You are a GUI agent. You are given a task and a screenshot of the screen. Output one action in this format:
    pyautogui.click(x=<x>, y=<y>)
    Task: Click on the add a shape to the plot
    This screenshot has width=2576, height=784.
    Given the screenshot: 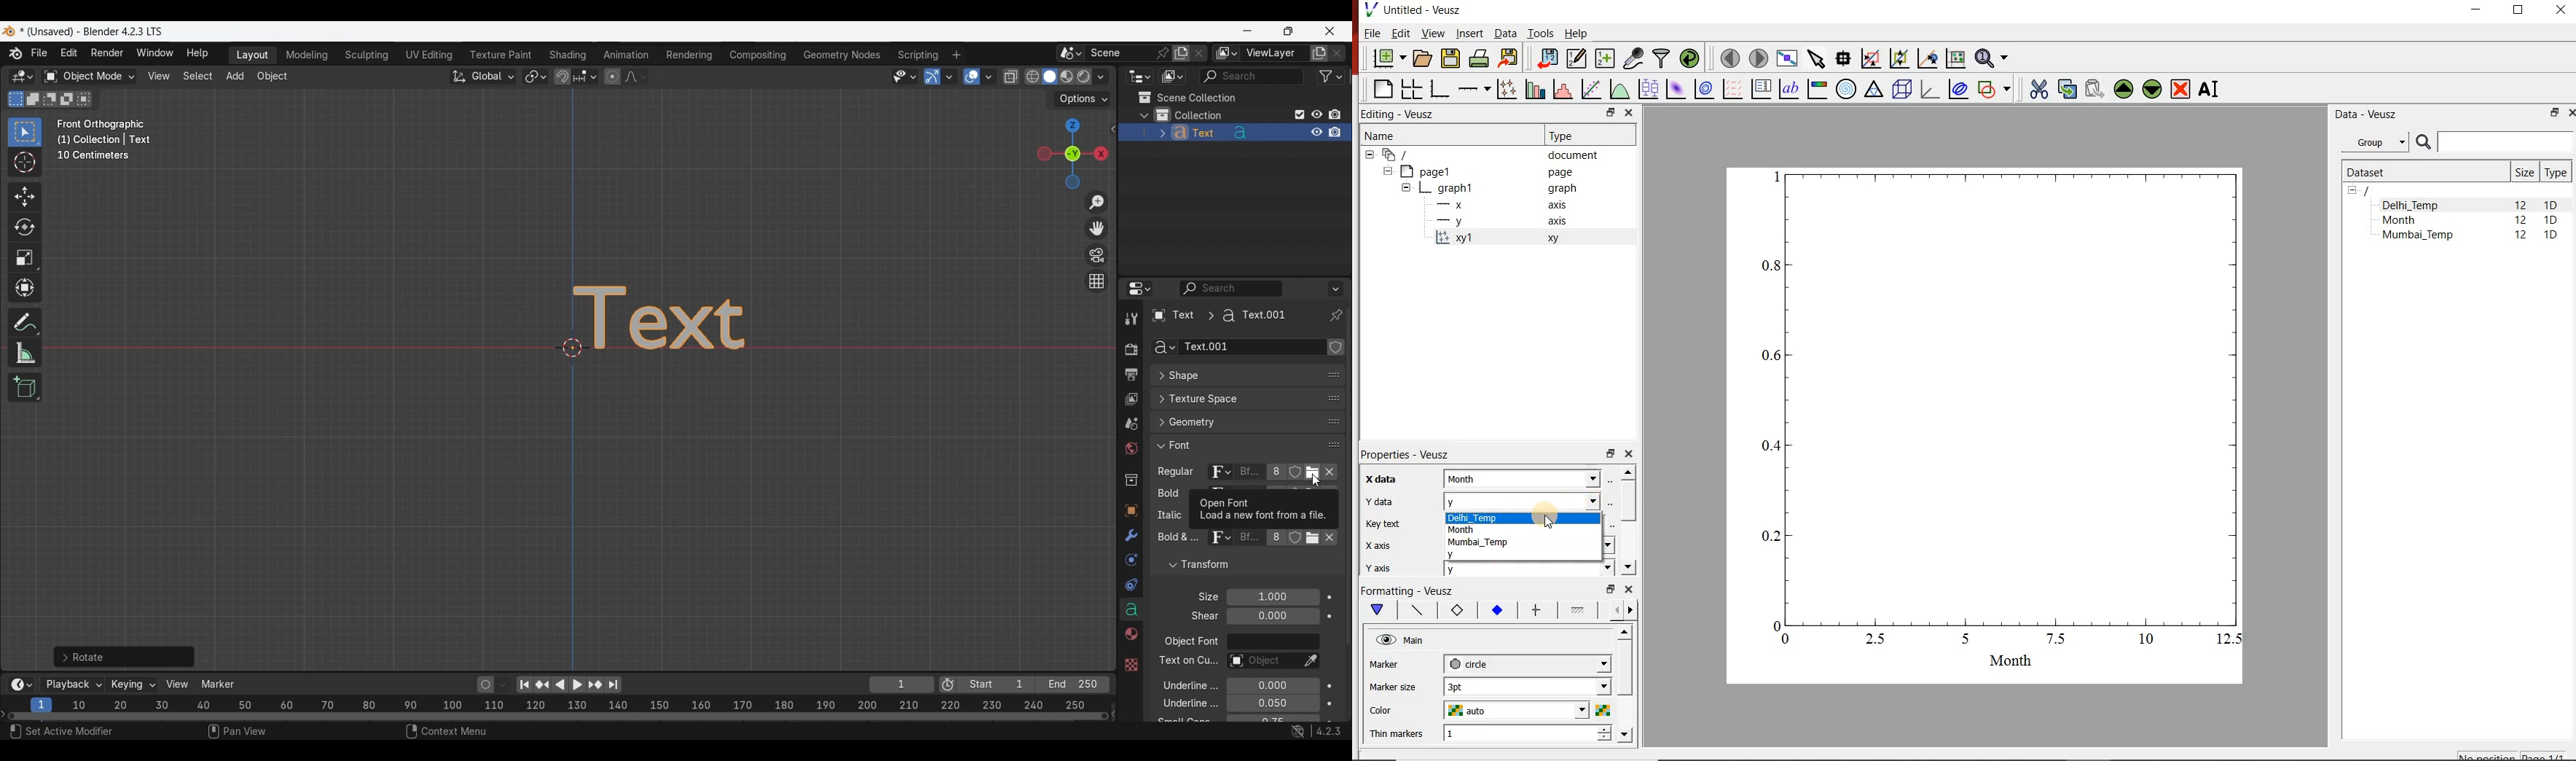 What is the action you would take?
    pyautogui.click(x=1994, y=90)
    